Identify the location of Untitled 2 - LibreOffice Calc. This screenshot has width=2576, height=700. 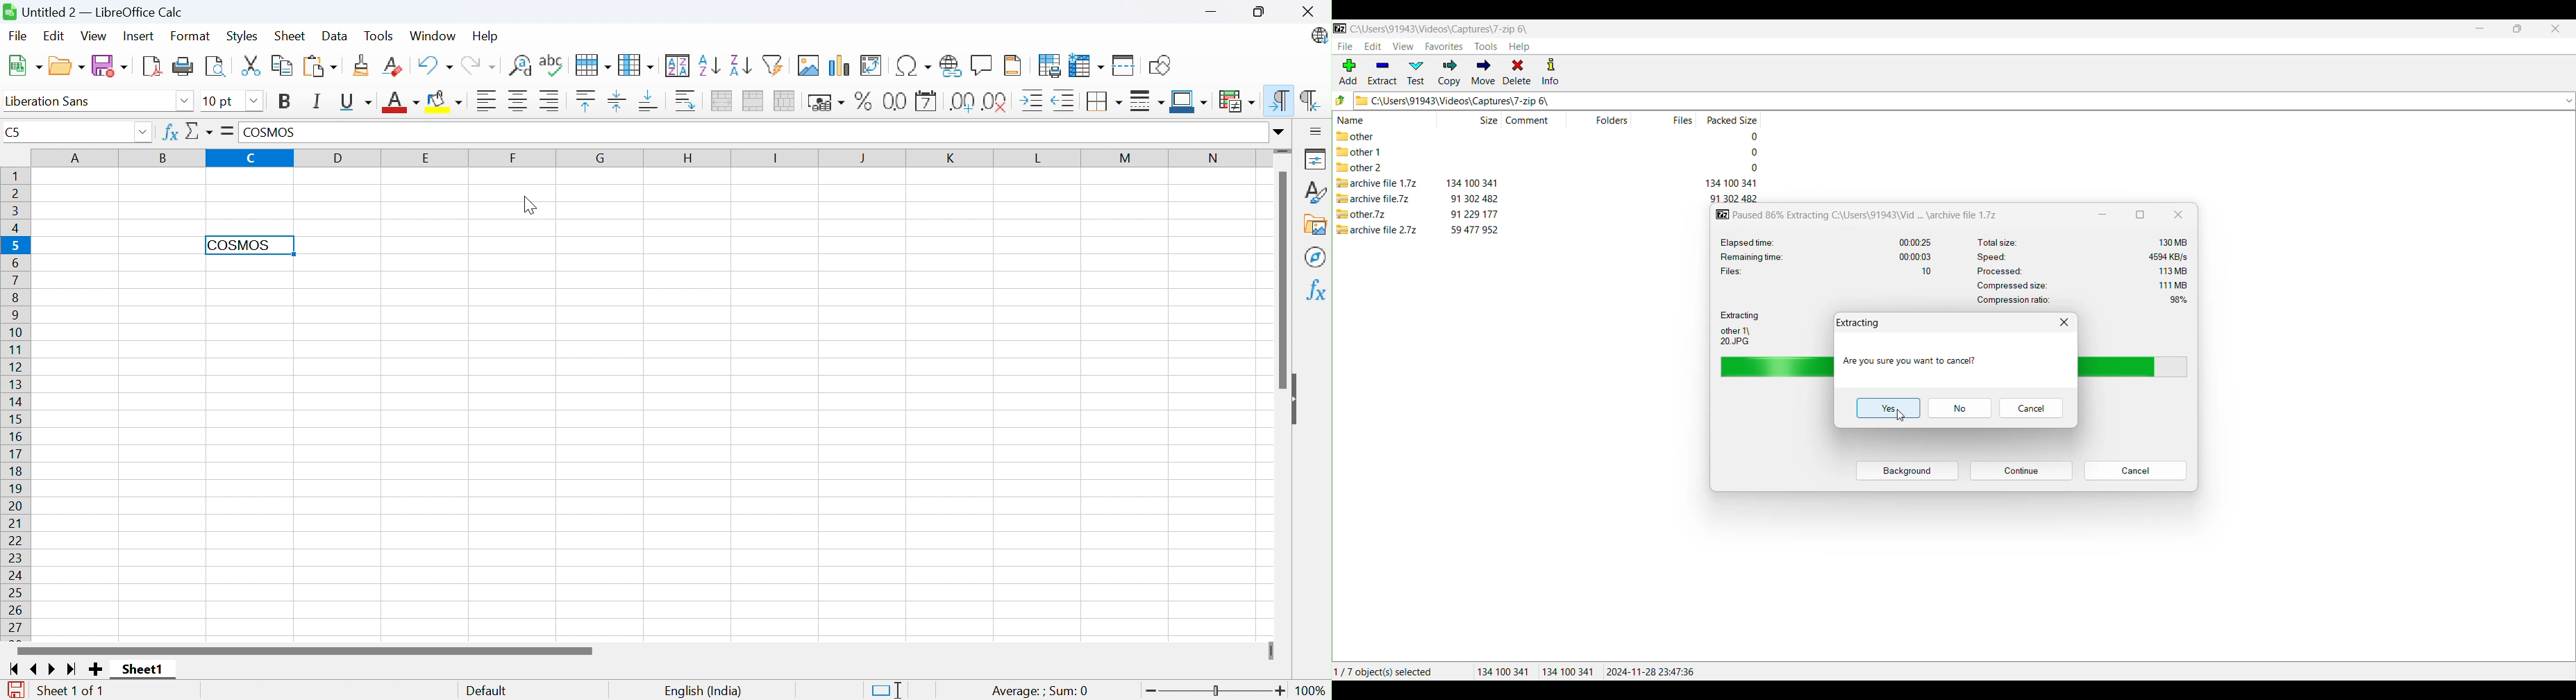
(94, 12).